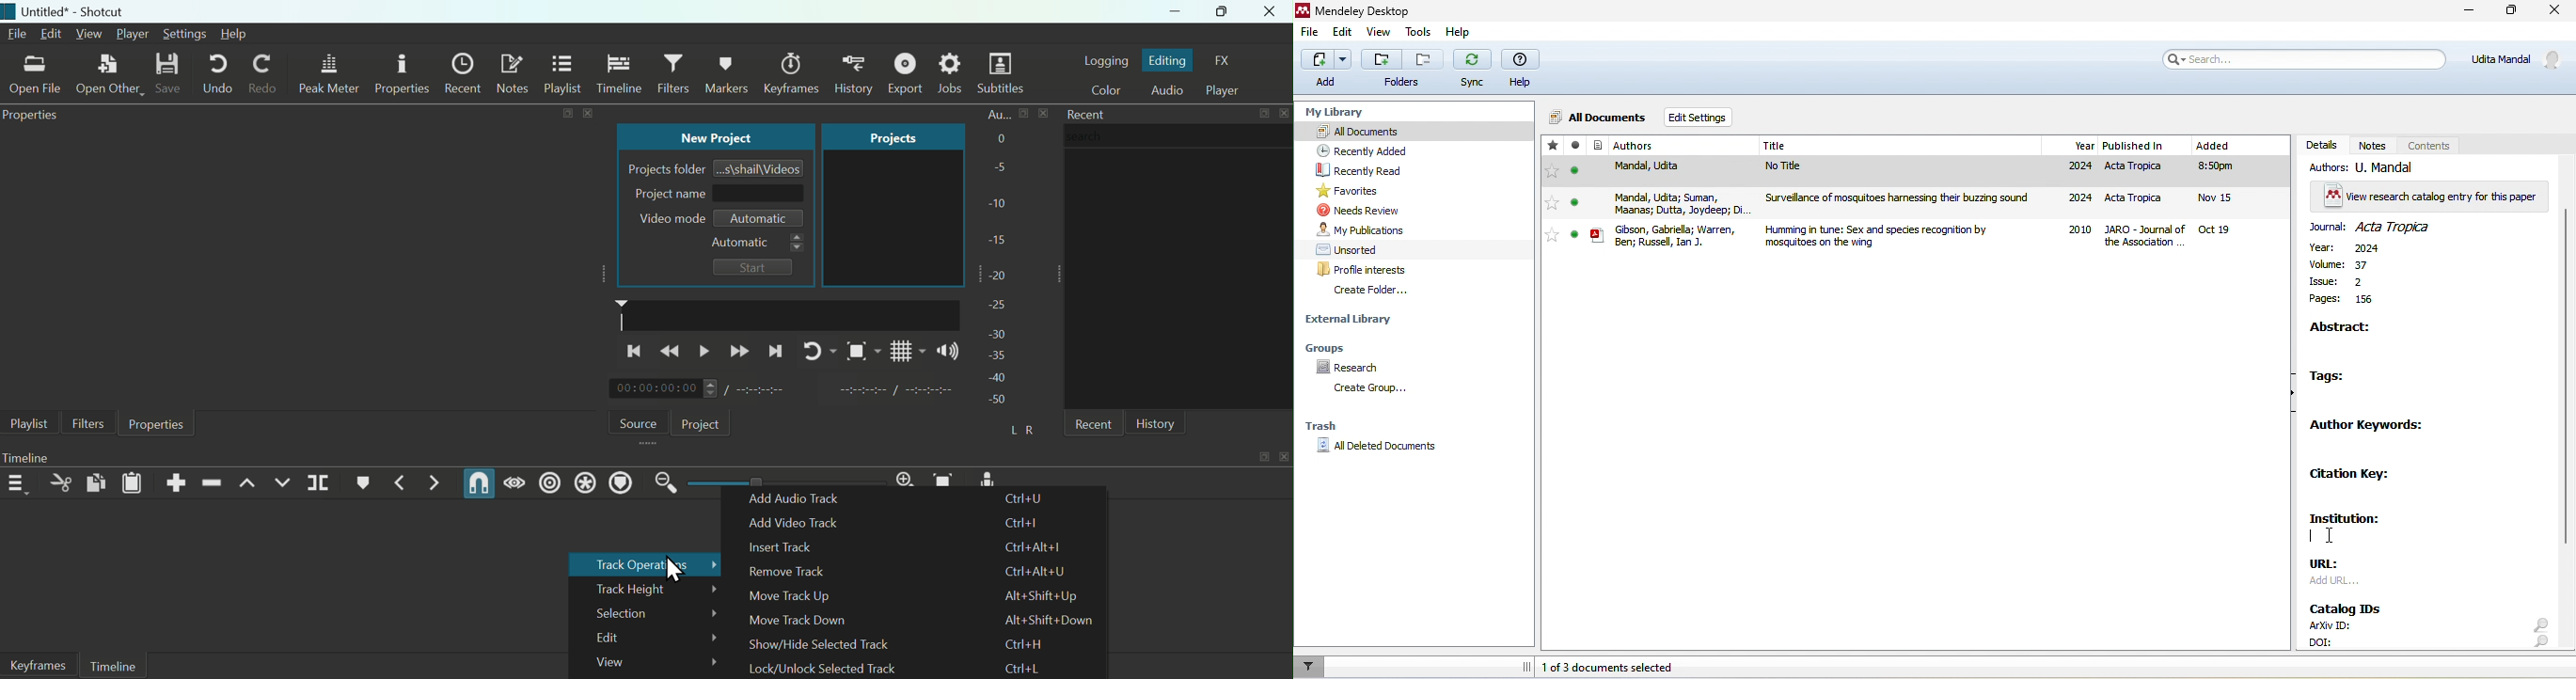  Describe the element at coordinates (2331, 538) in the screenshot. I see `cursor movement` at that location.